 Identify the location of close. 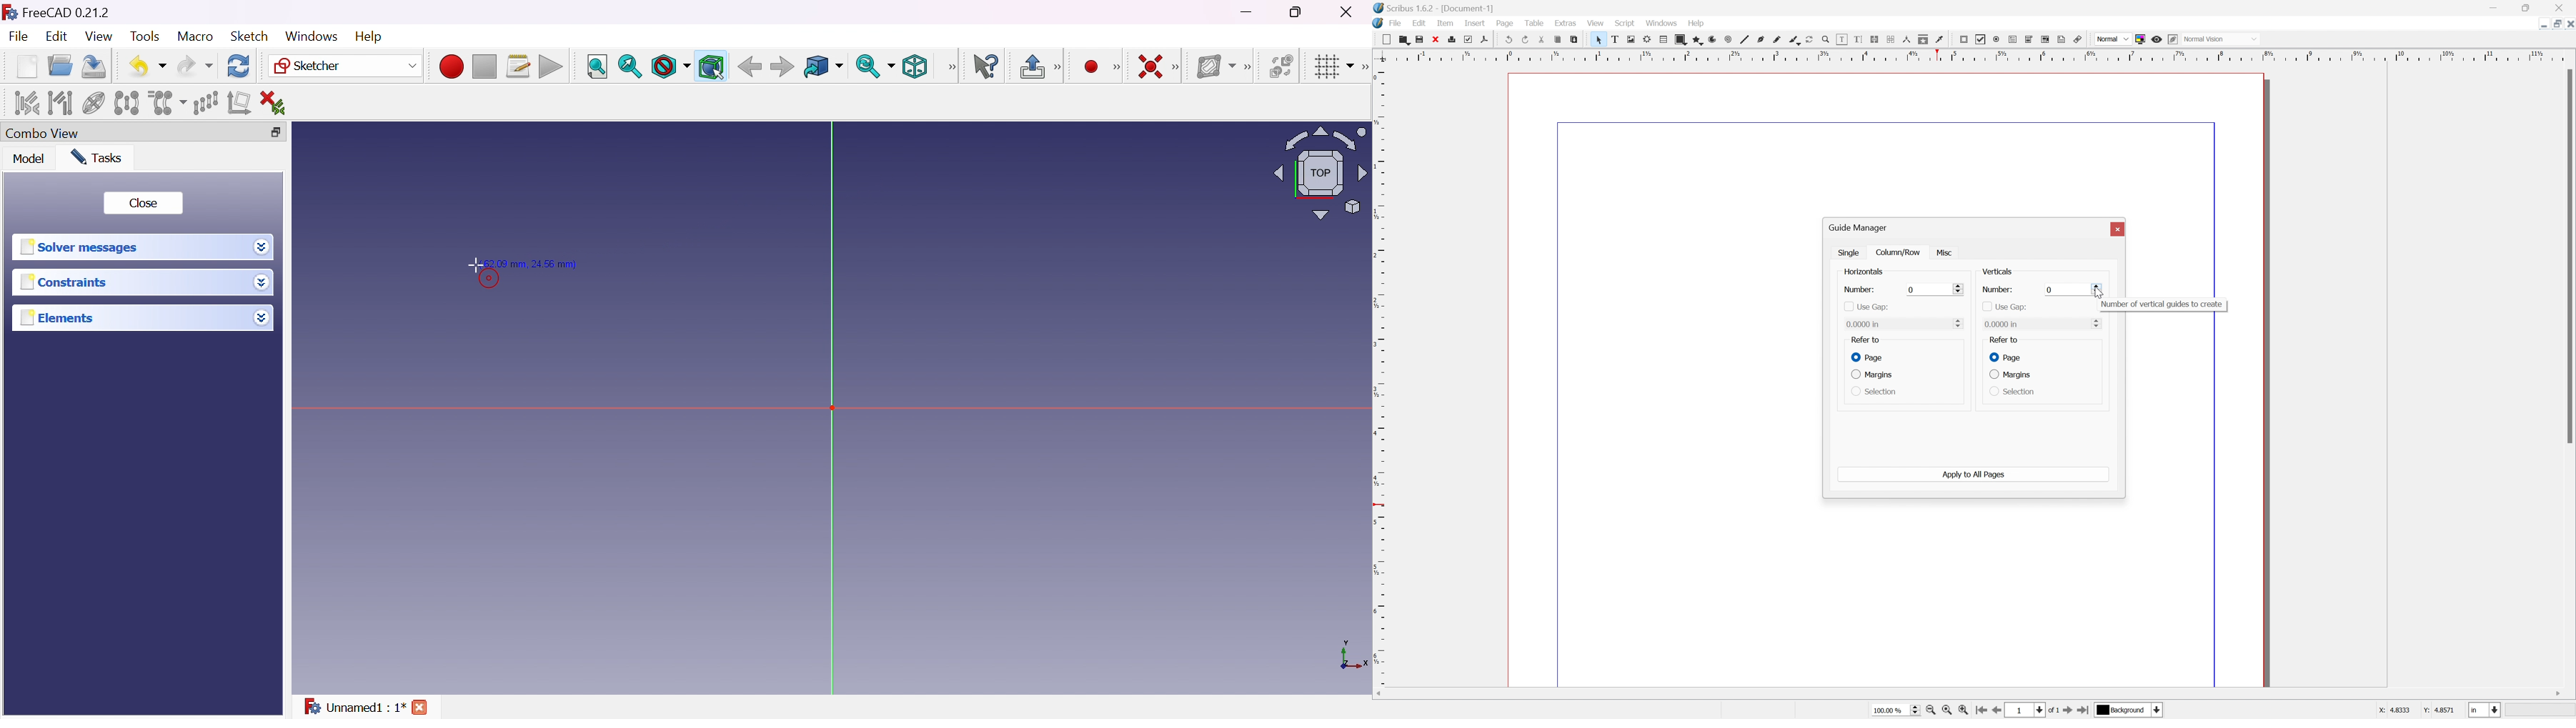
(2565, 6).